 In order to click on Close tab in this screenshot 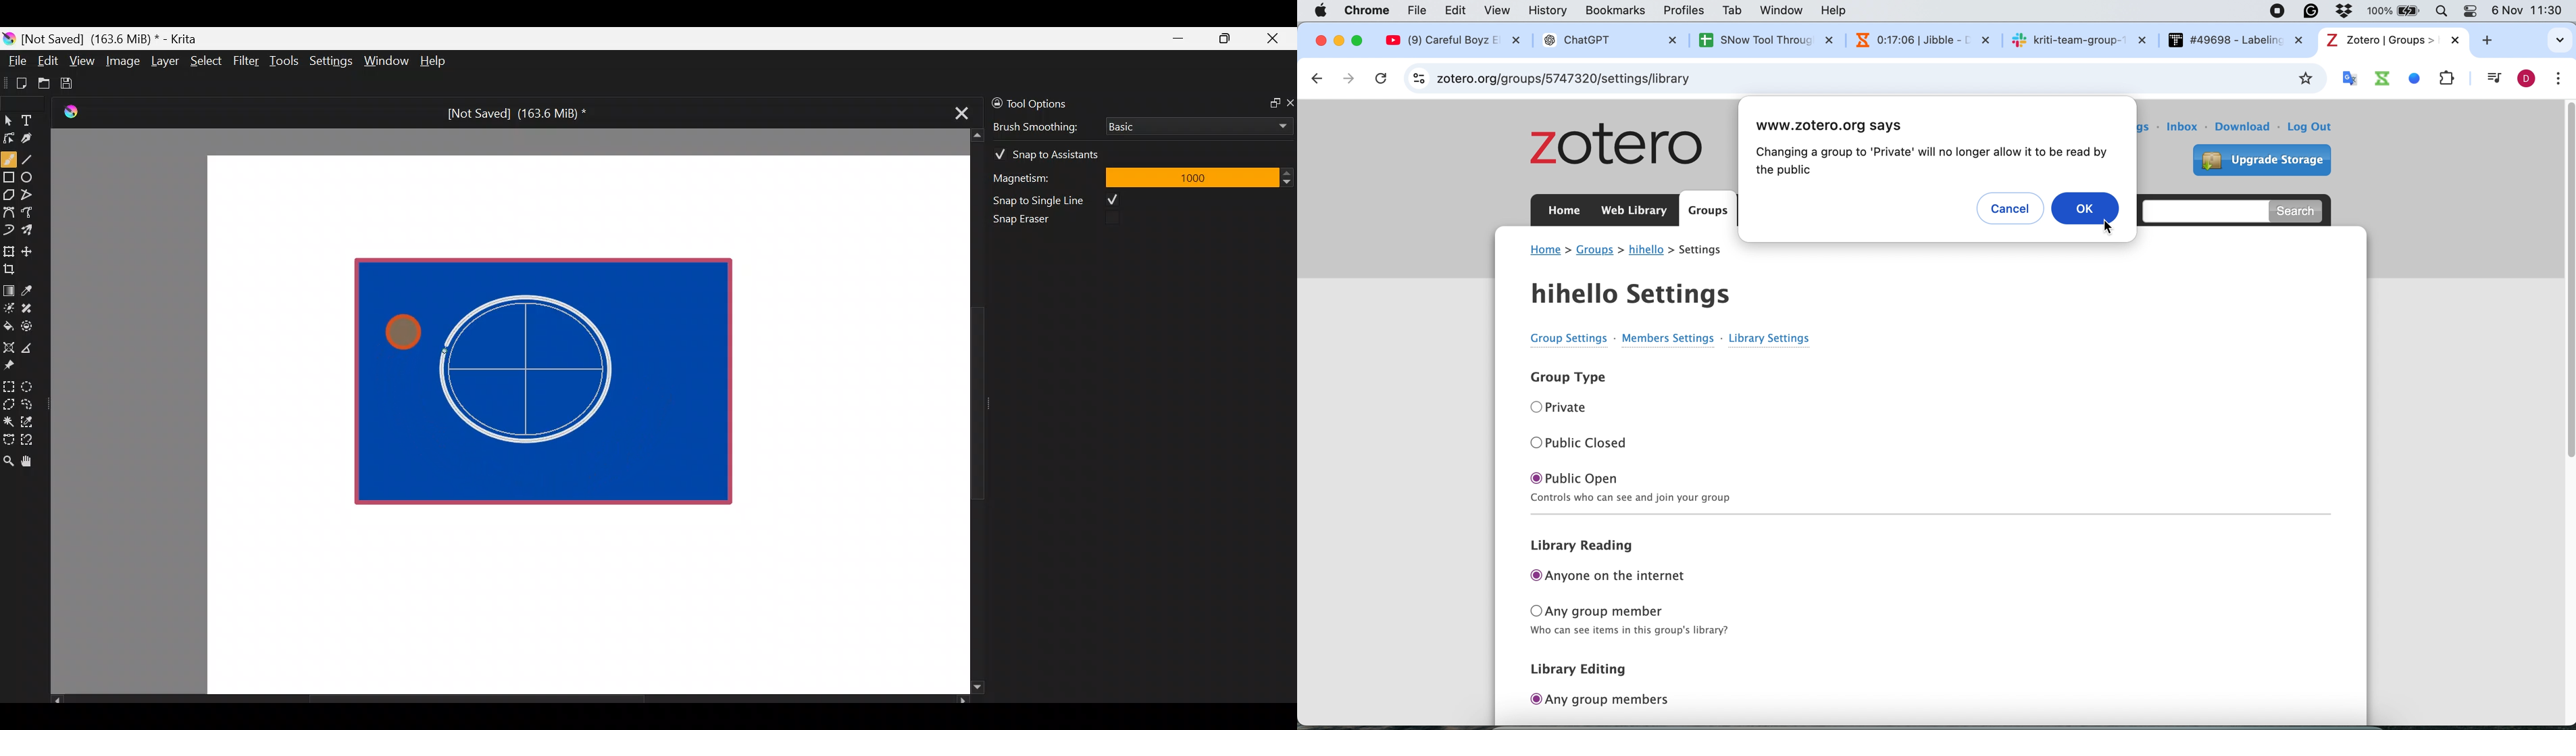, I will do `click(957, 111)`.